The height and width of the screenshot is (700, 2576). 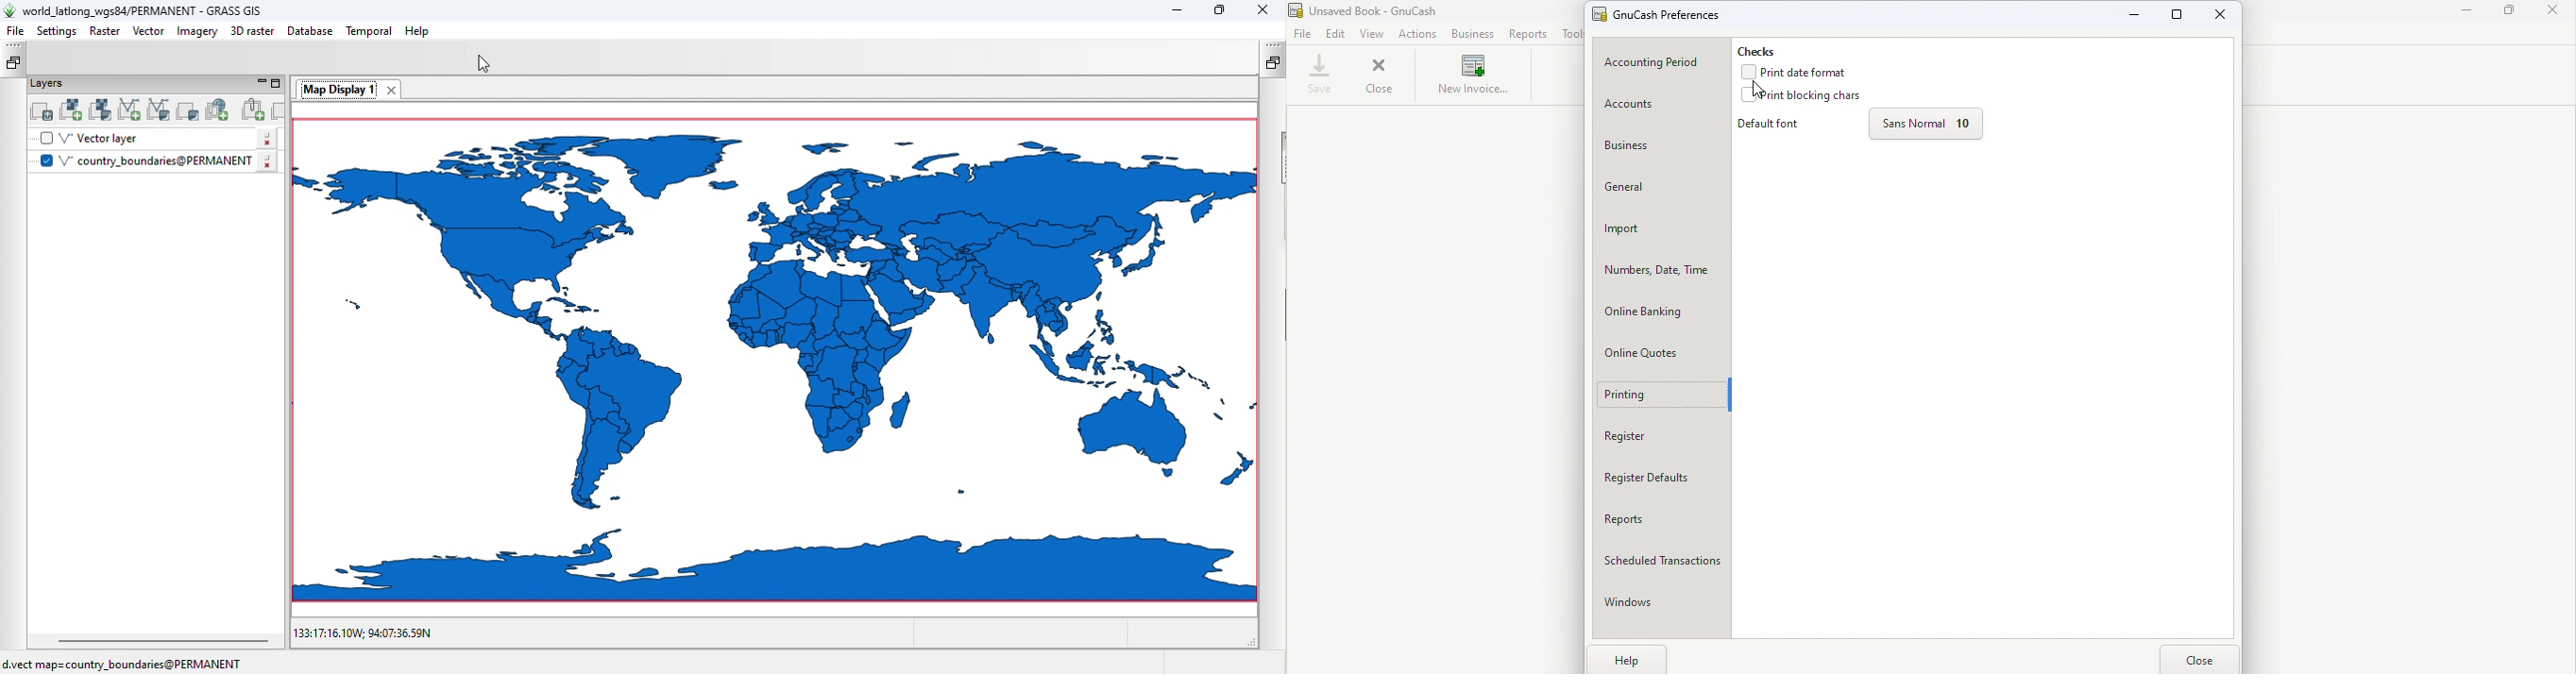 I want to click on Help, so click(x=1627, y=659).